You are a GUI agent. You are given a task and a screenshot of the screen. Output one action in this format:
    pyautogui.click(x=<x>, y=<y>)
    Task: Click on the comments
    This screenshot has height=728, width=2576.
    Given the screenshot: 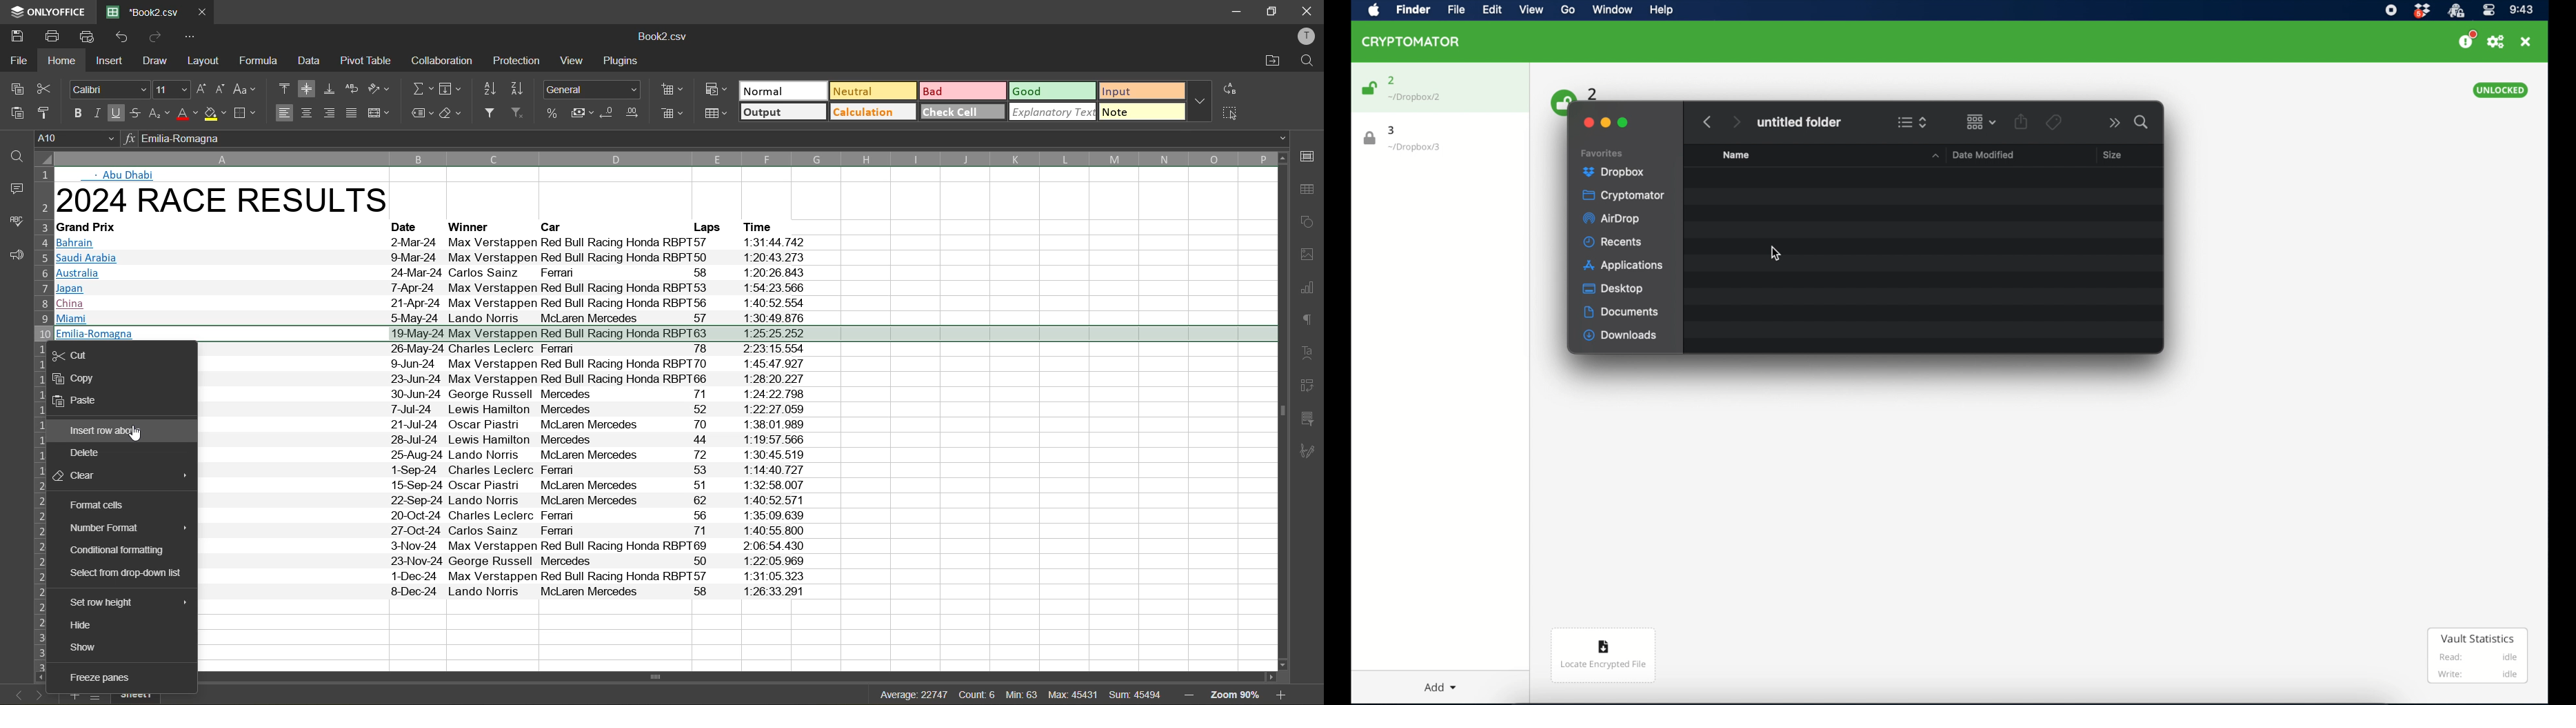 What is the action you would take?
    pyautogui.click(x=14, y=191)
    